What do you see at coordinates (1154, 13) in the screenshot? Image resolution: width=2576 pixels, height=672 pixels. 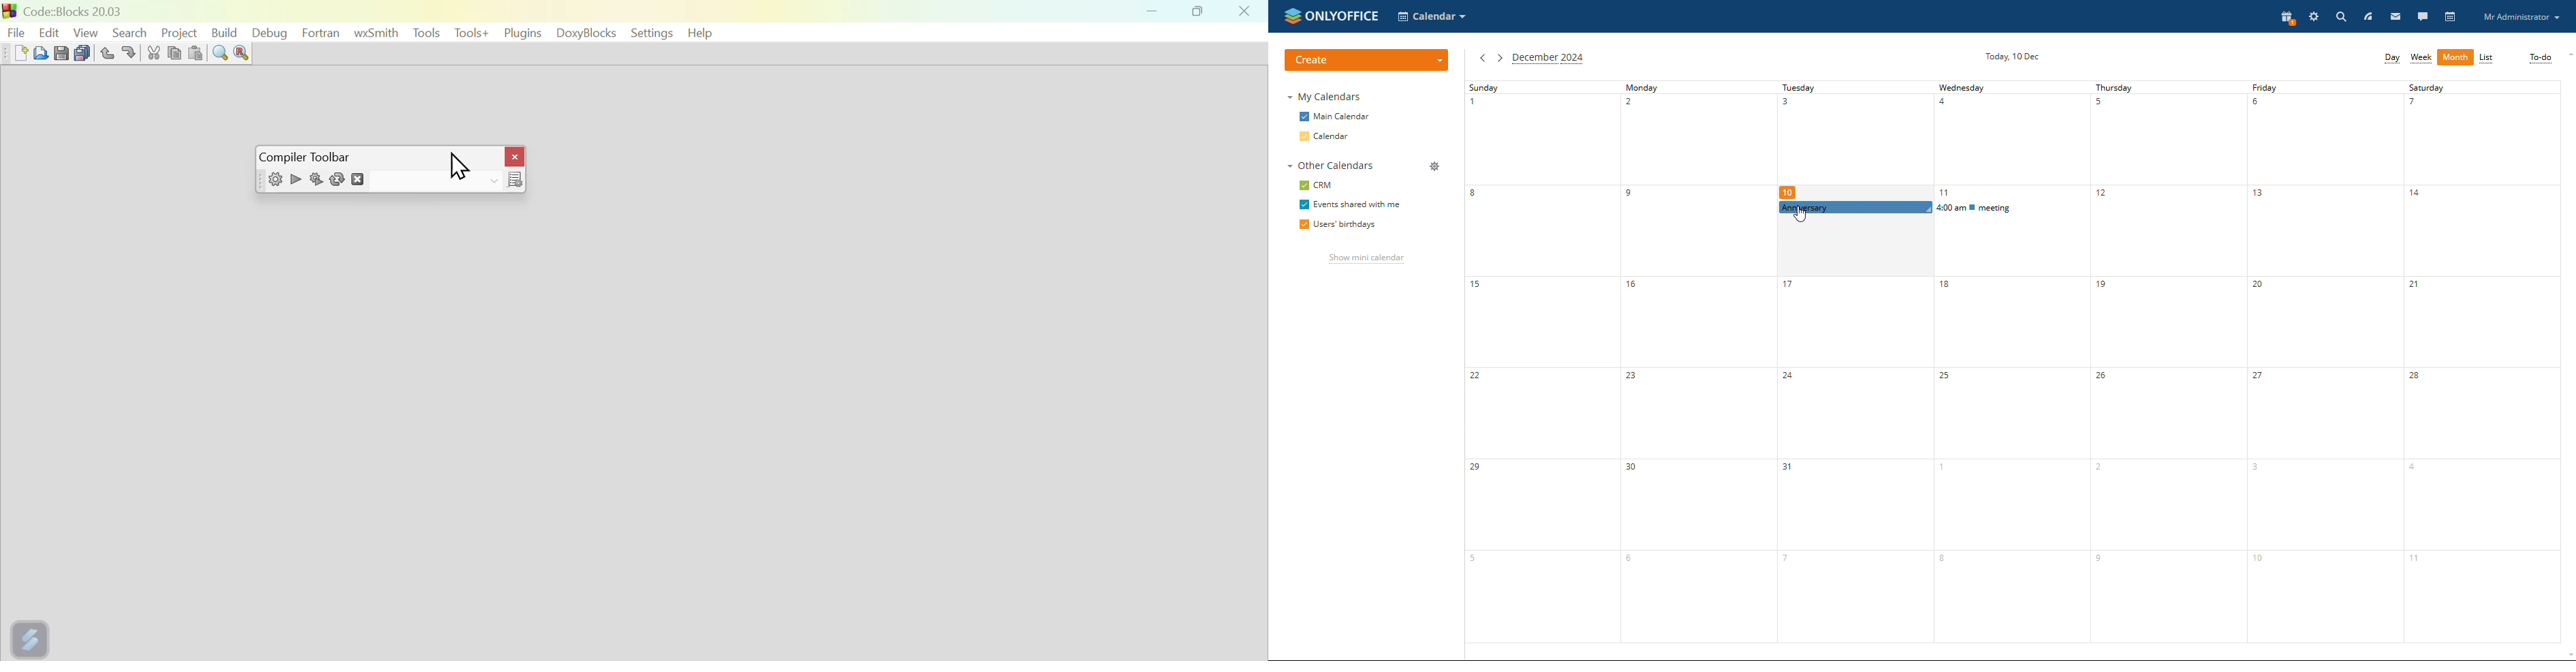 I see `minimise` at bounding box center [1154, 13].